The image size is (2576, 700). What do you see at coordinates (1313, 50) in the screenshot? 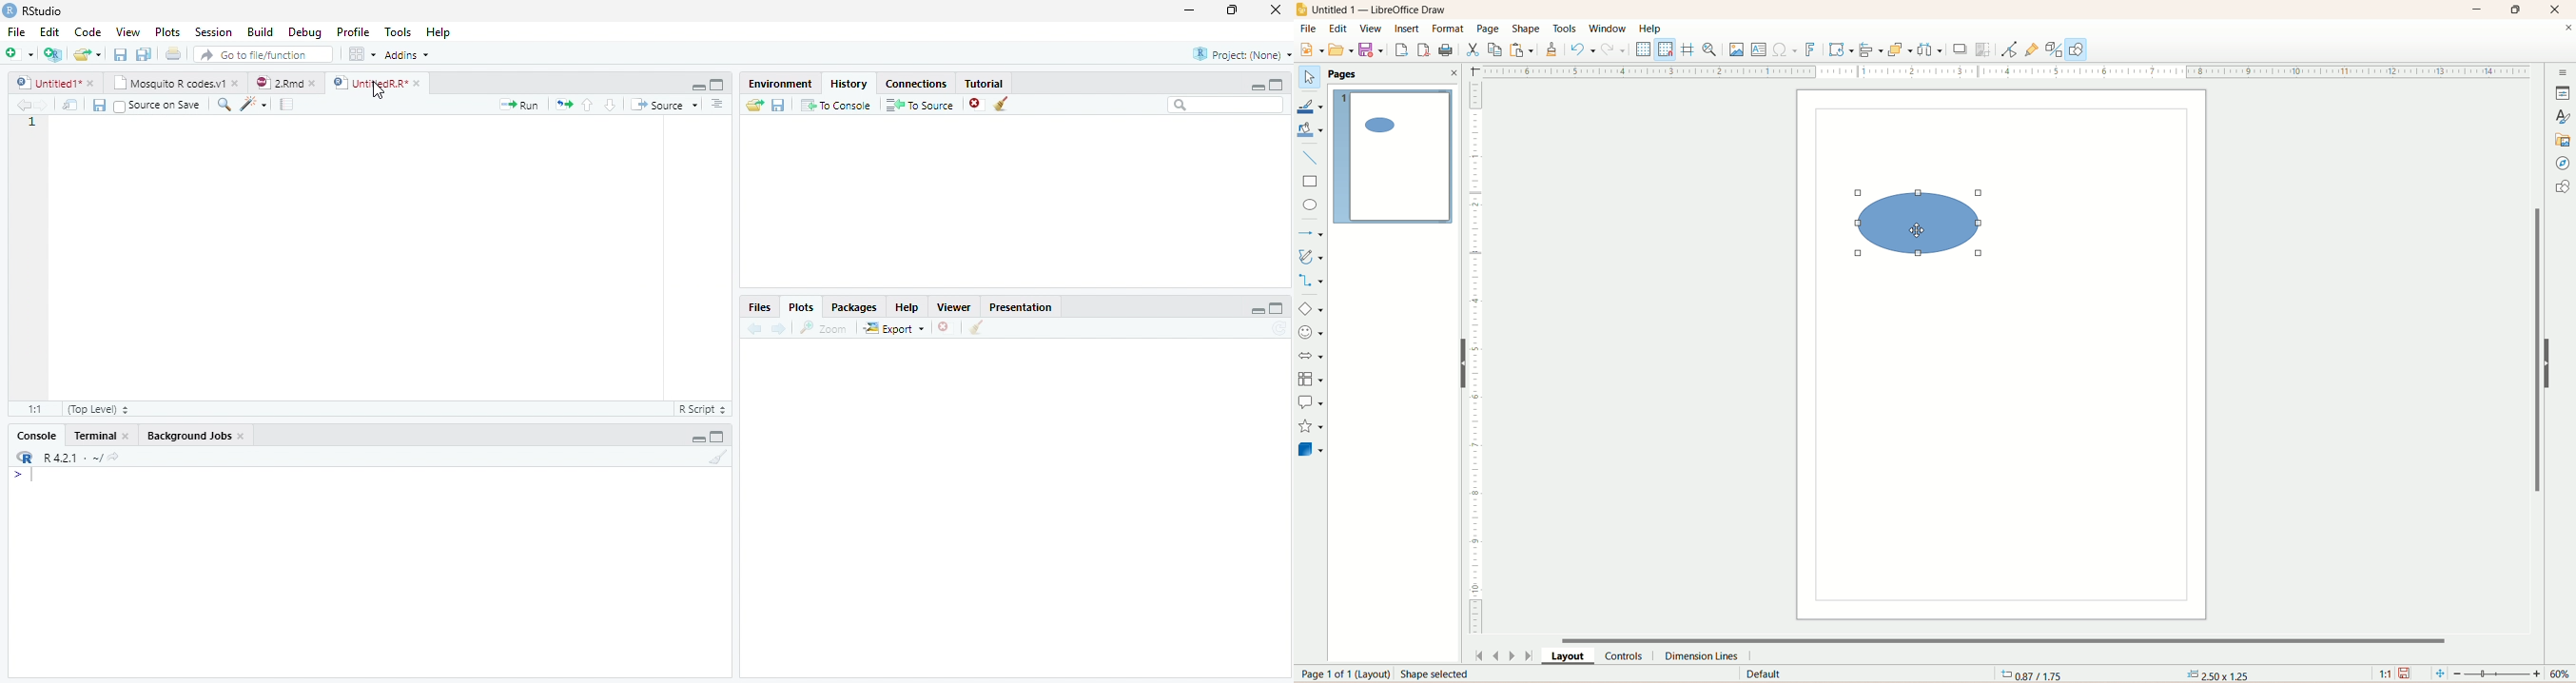
I see `new` at bounding box center [1313, 50].